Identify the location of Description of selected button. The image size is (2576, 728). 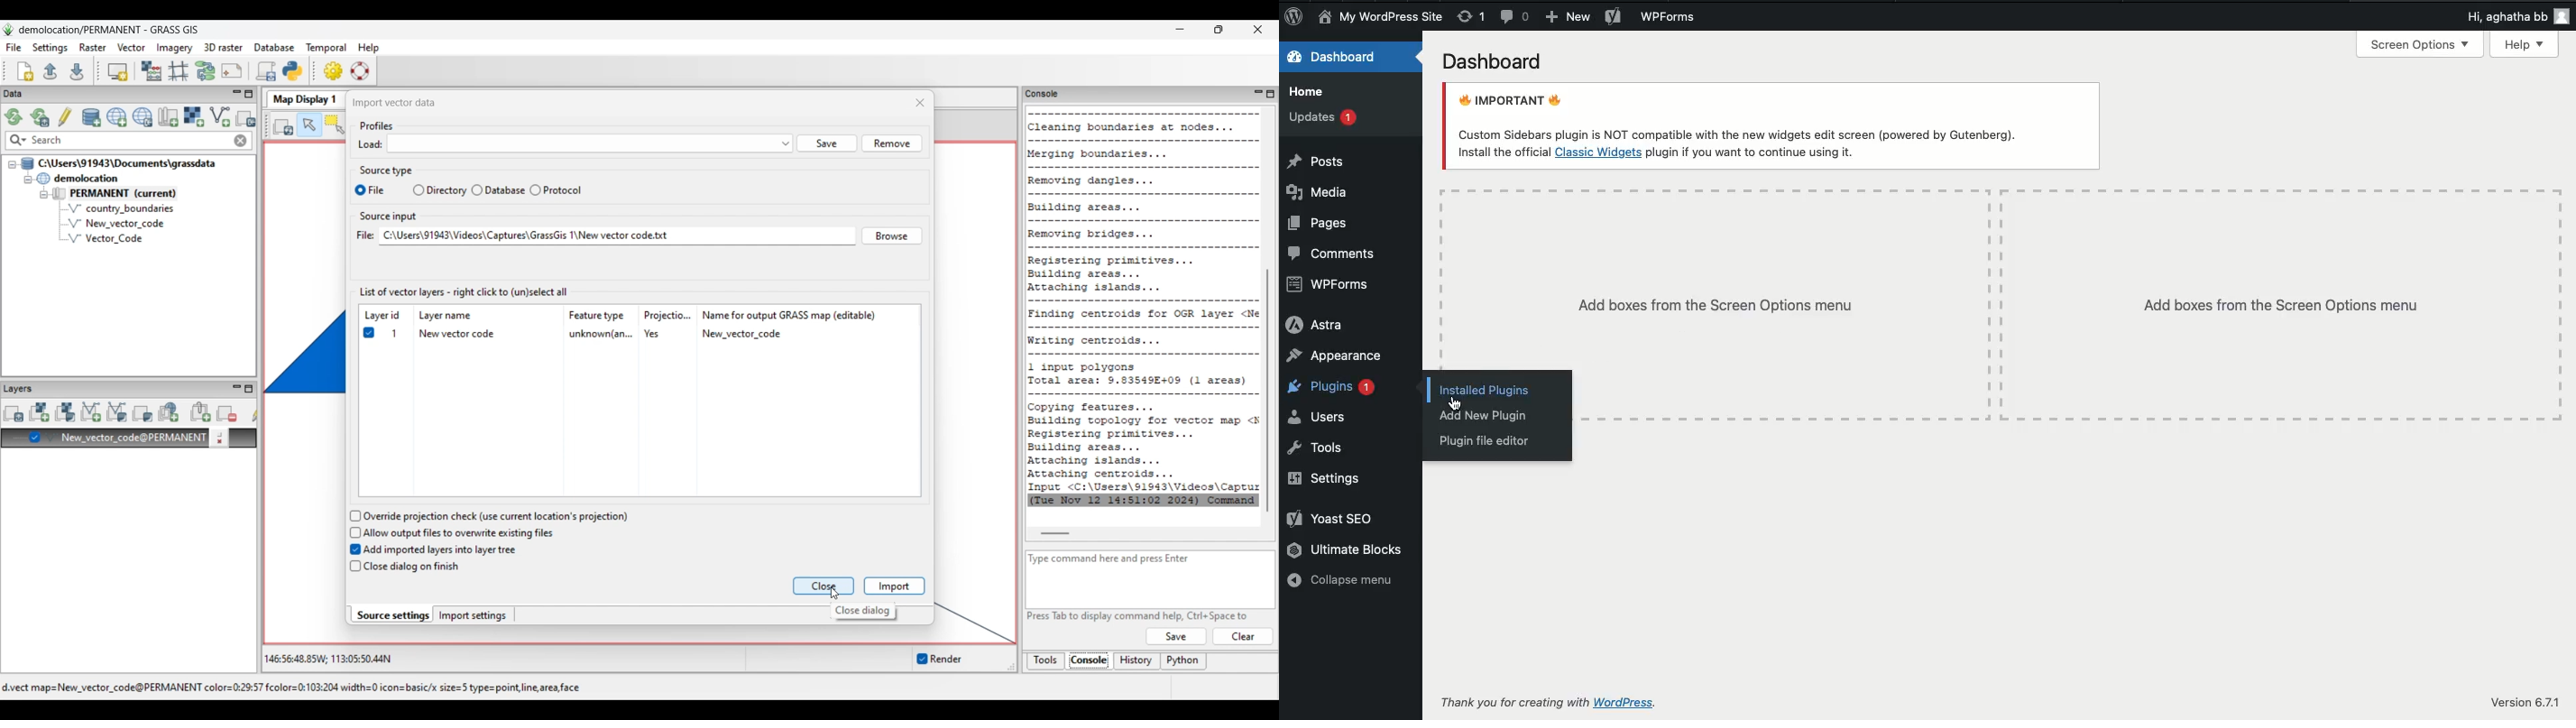
(862, 611).